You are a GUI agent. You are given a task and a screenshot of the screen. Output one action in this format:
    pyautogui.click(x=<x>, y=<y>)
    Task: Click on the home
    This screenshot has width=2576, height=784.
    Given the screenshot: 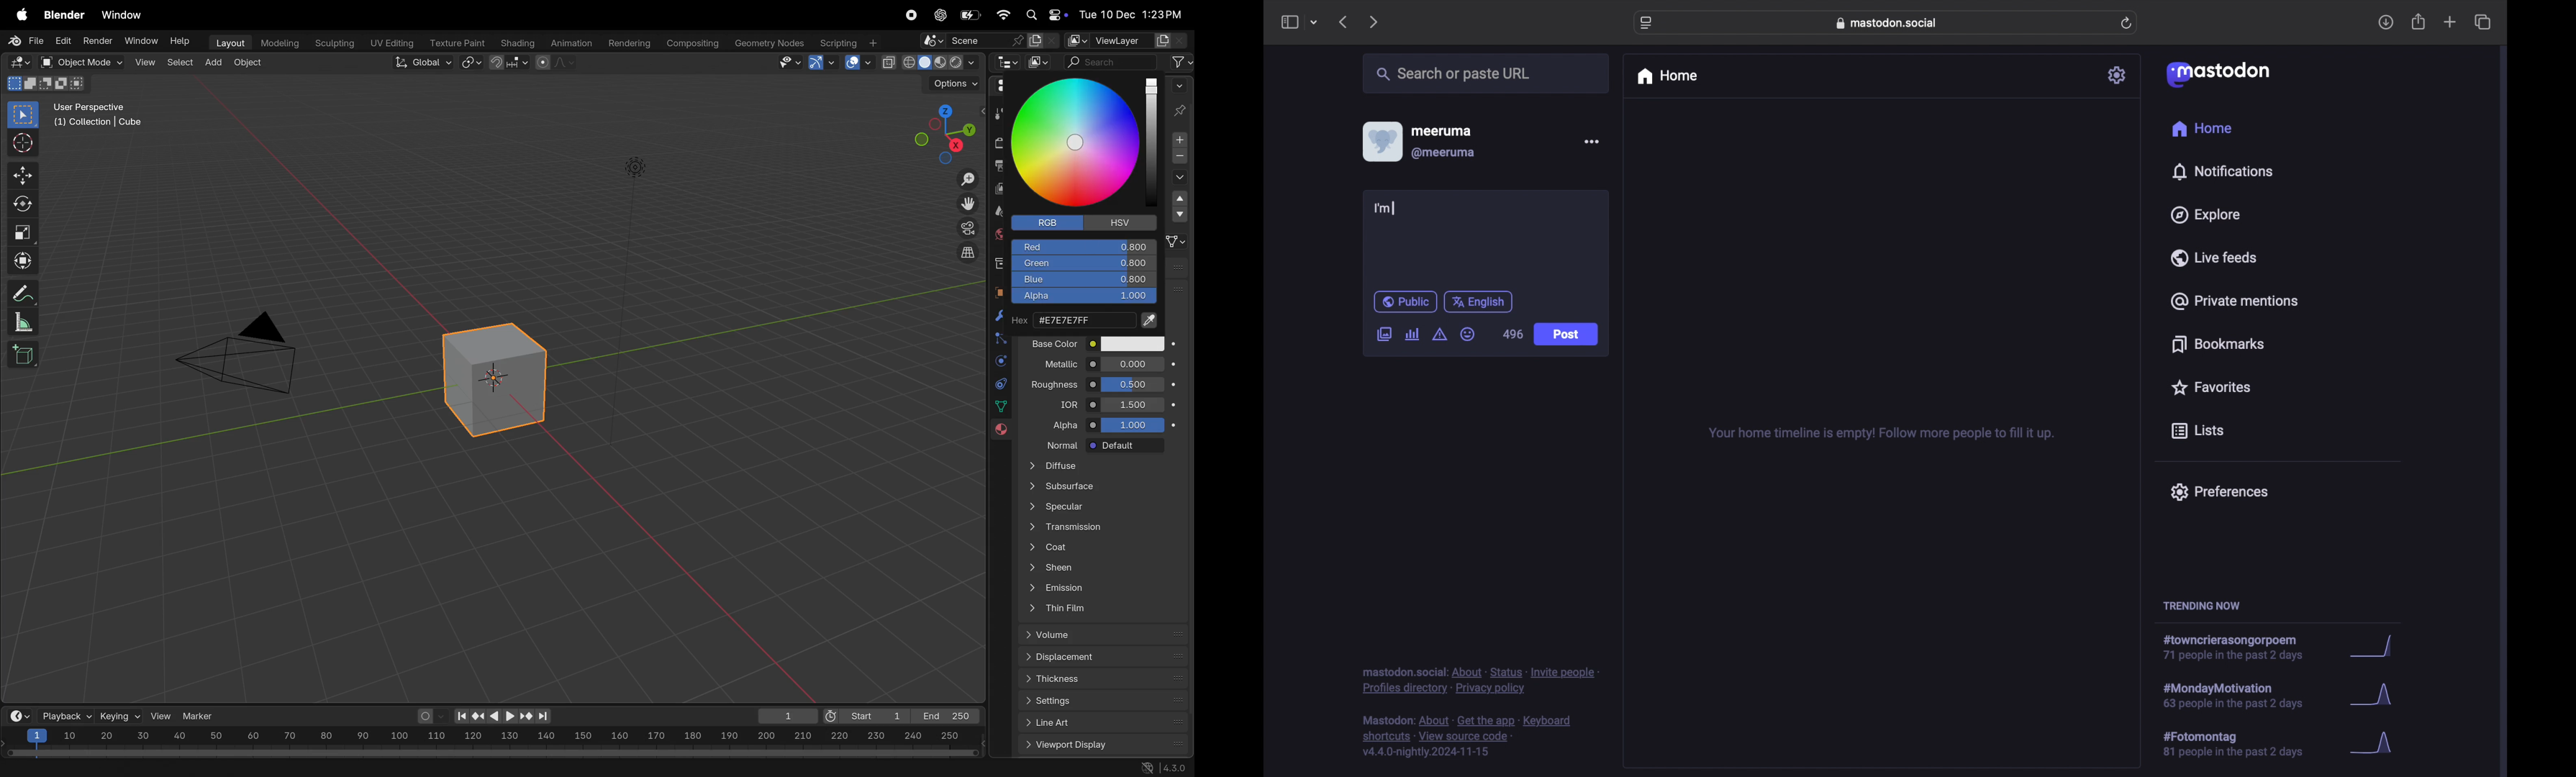 What is the action you would take?
    pyautogui.click(x=1666, y=76)
    